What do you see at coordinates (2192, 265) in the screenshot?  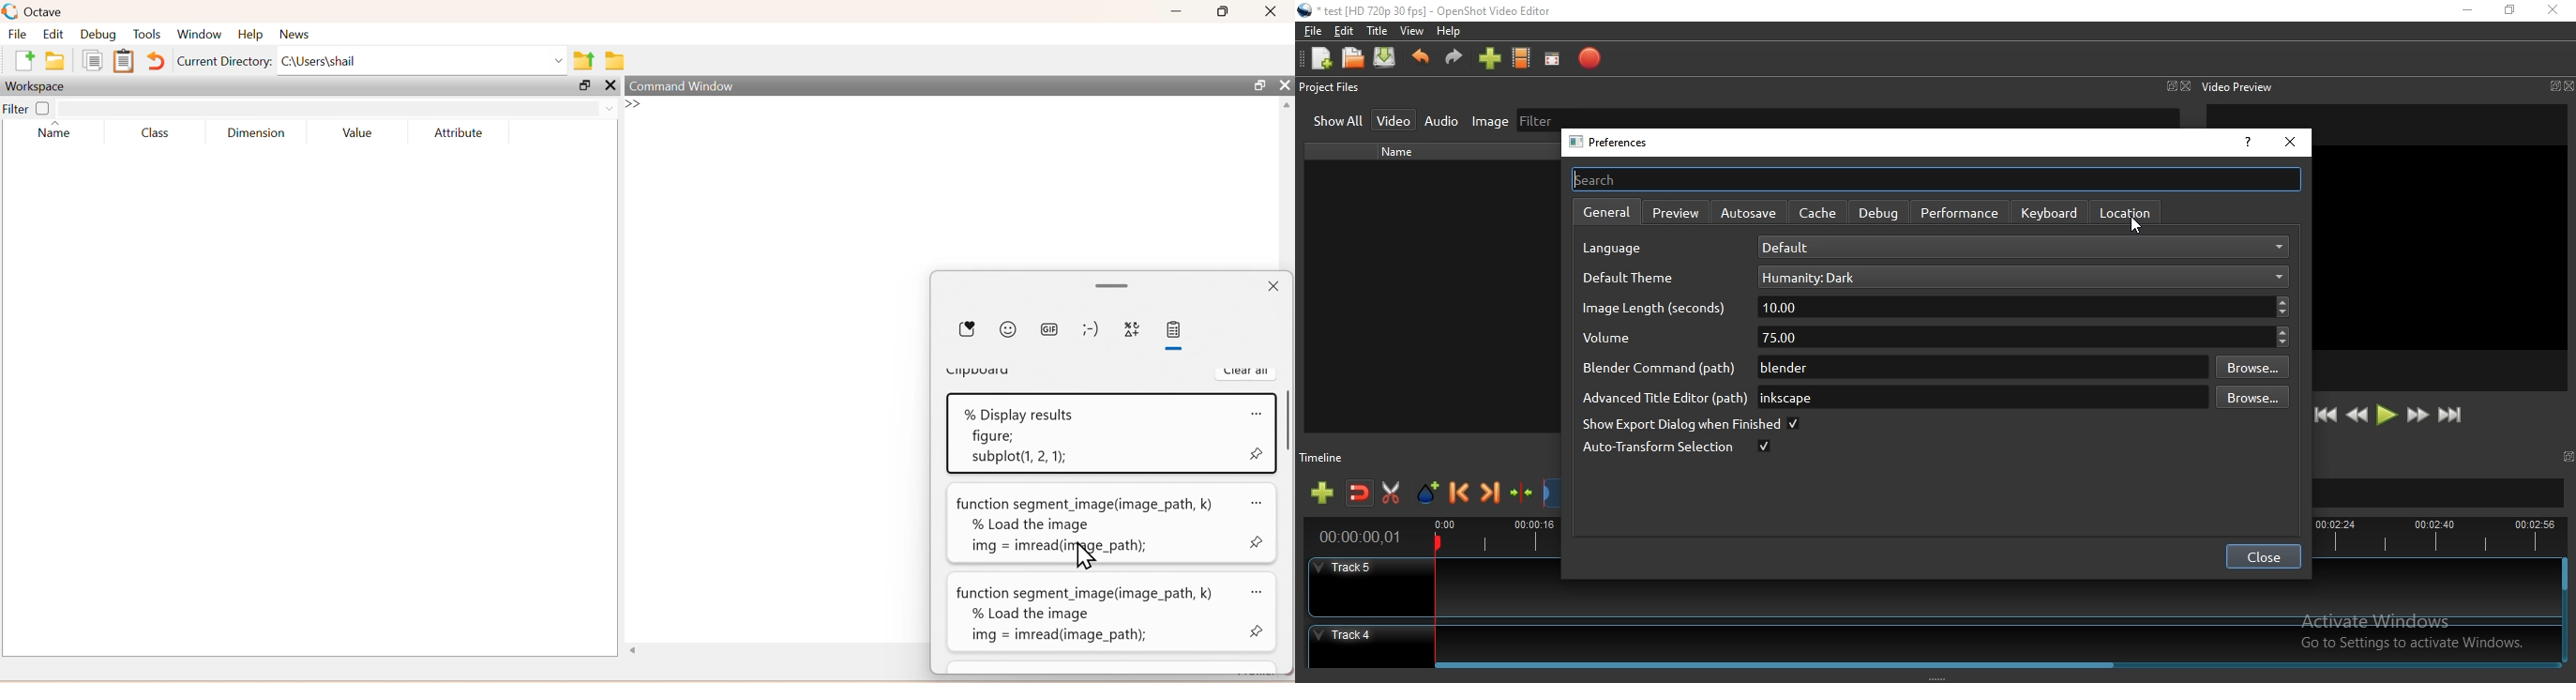 I see `adjust window` at bounding box center [2192, 265].